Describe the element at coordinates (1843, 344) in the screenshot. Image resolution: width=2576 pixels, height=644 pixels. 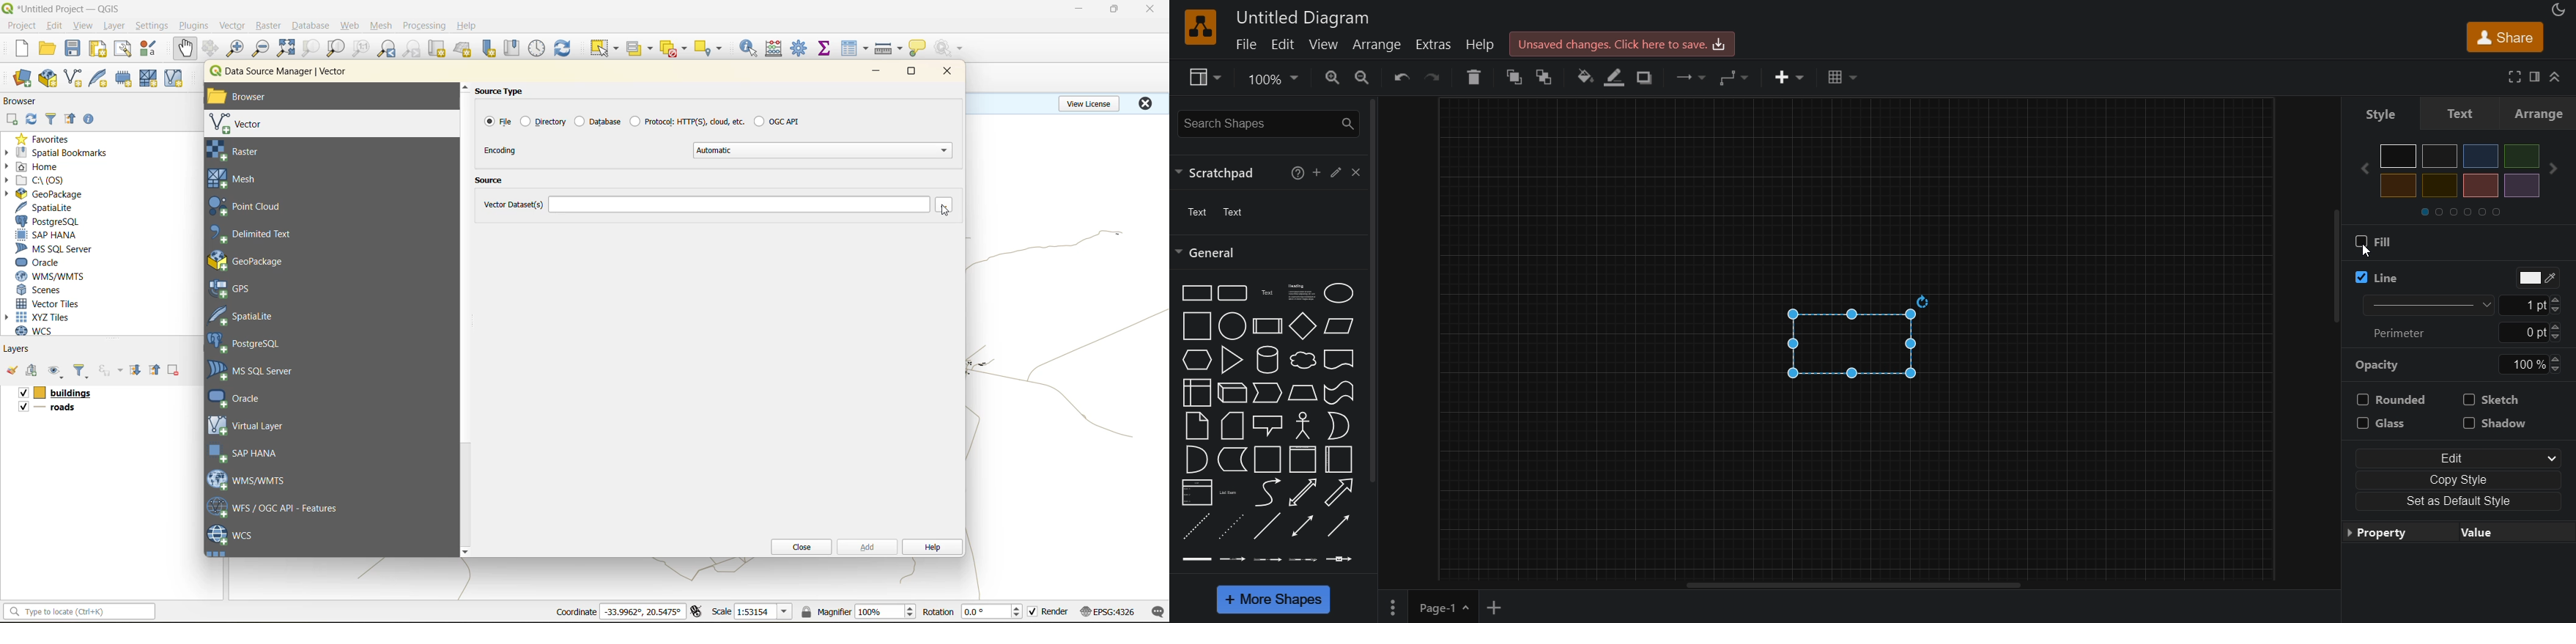
I see `rectangle` at that location.